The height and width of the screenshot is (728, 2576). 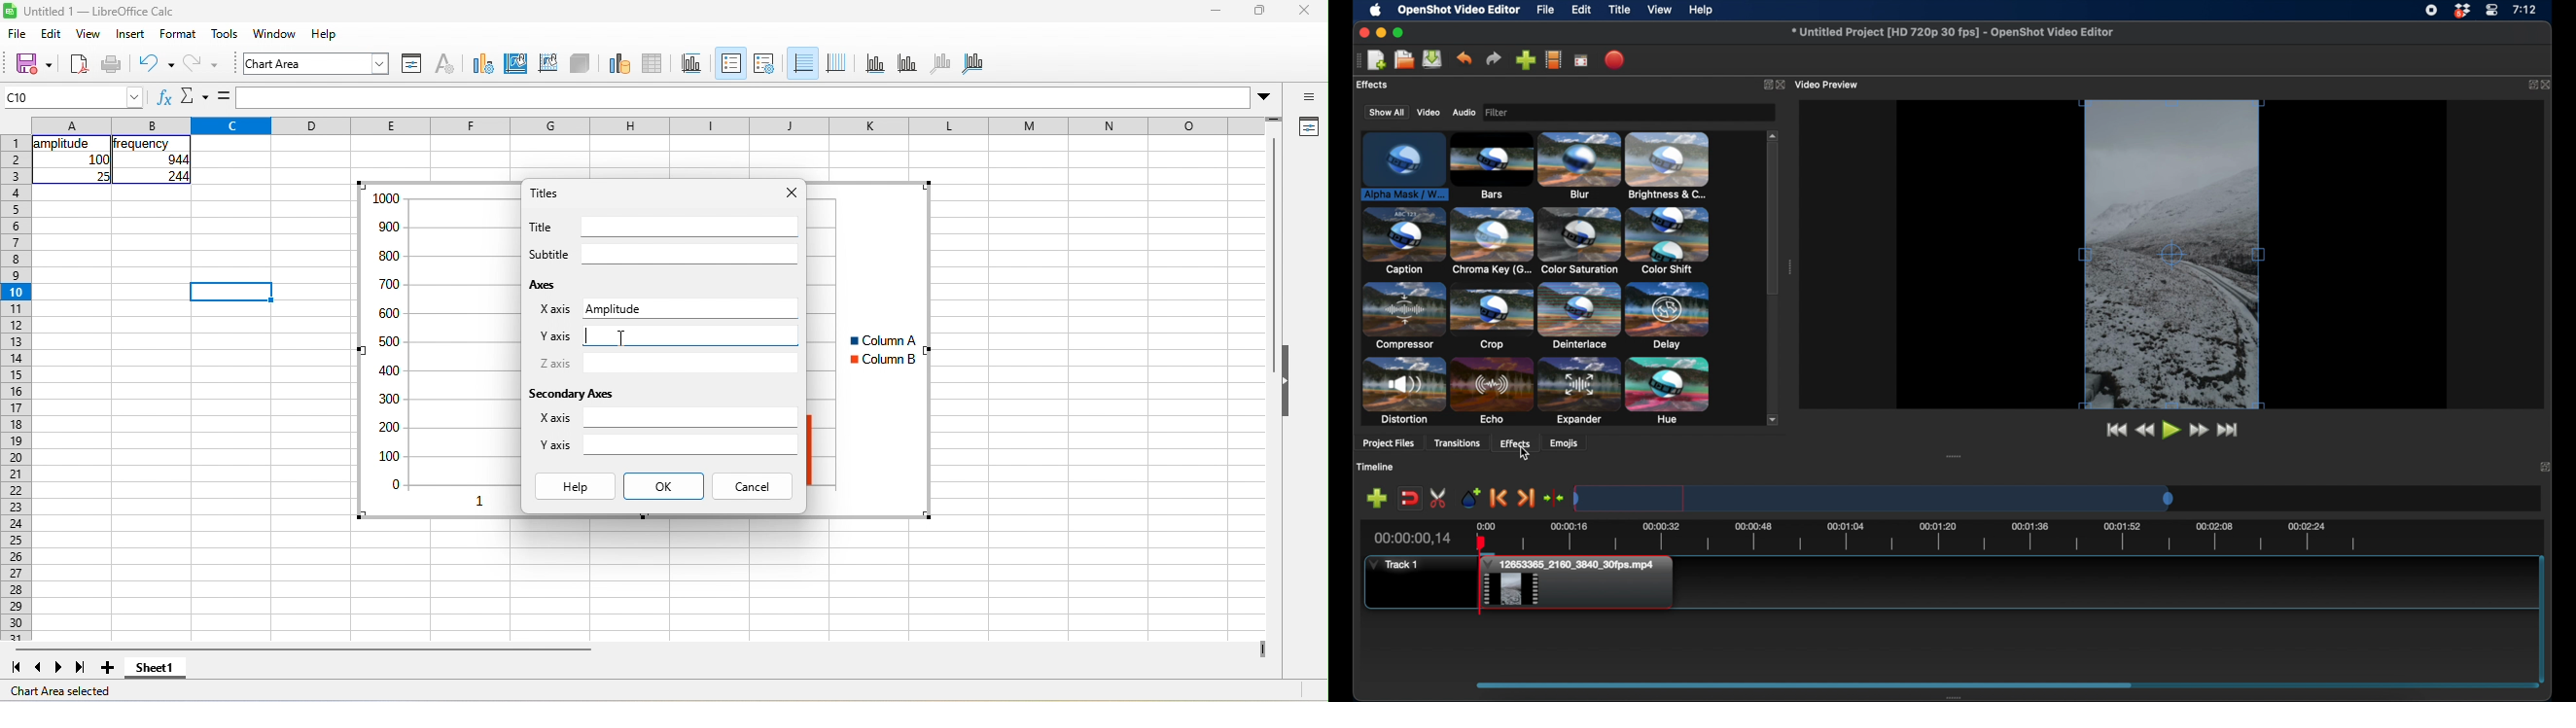 I want to click on file, so click(x=18, y=33).